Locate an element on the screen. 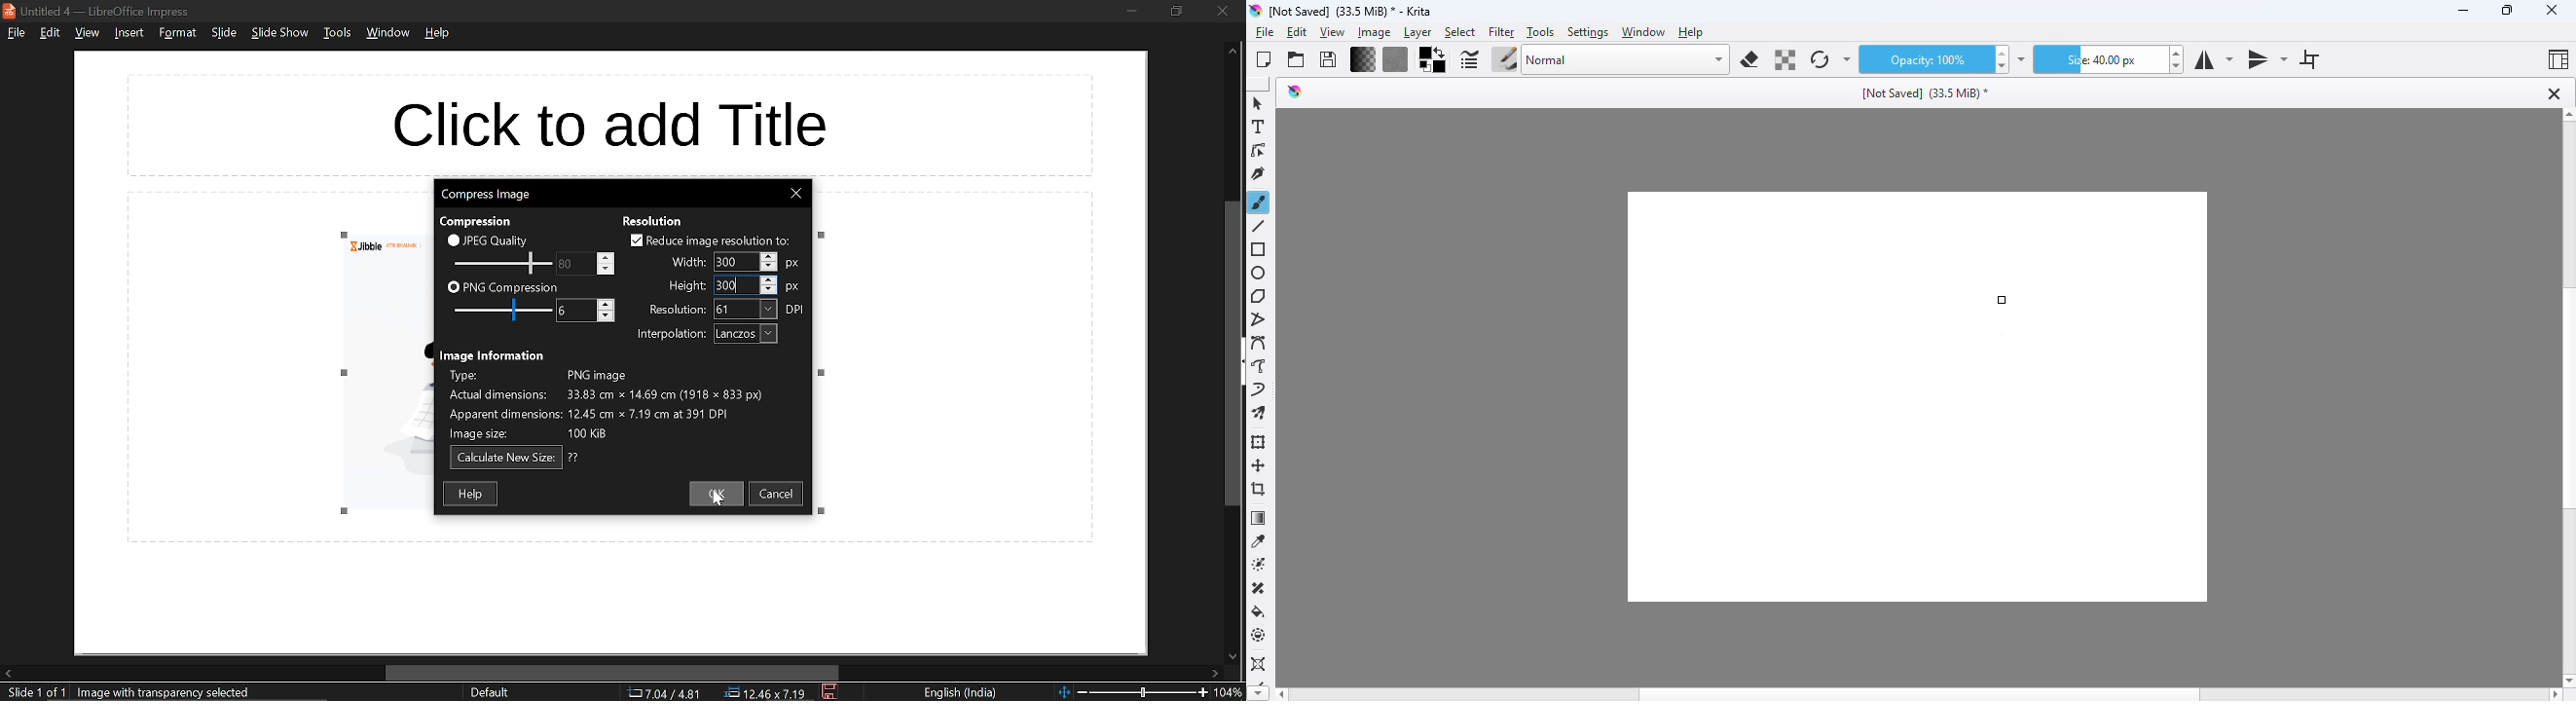 The height and width of the screenshot is (728, 2576). co-ordinate is located at coordinates (664, 693).